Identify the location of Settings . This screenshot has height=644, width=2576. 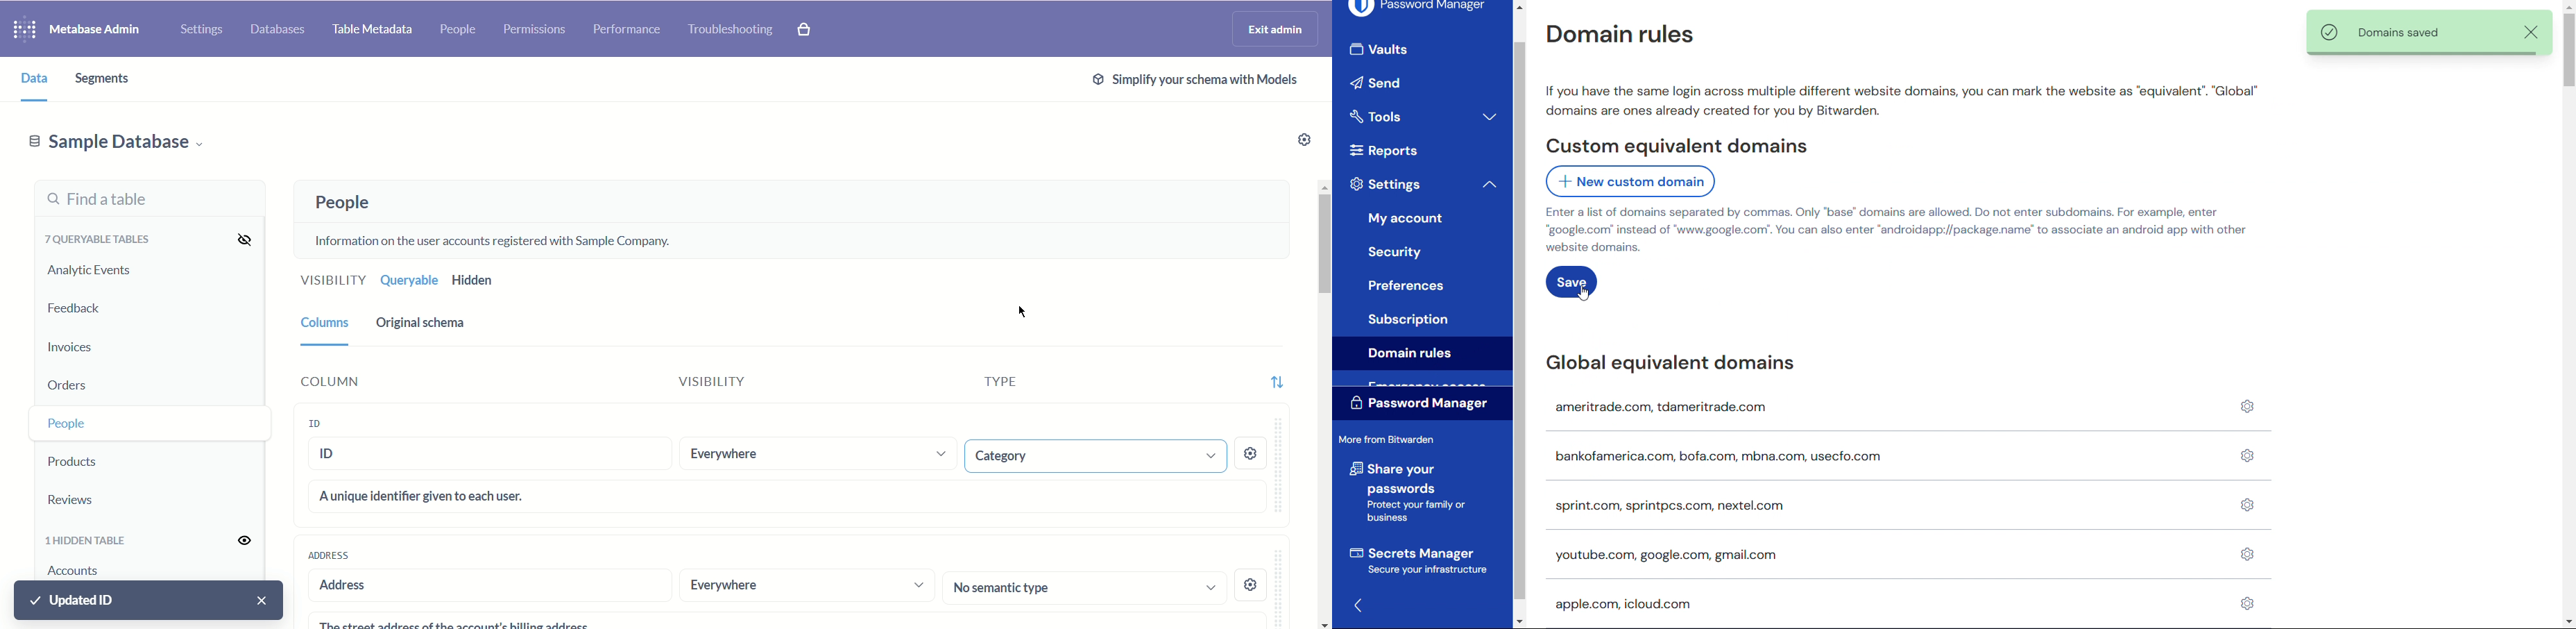
(1386, 185).